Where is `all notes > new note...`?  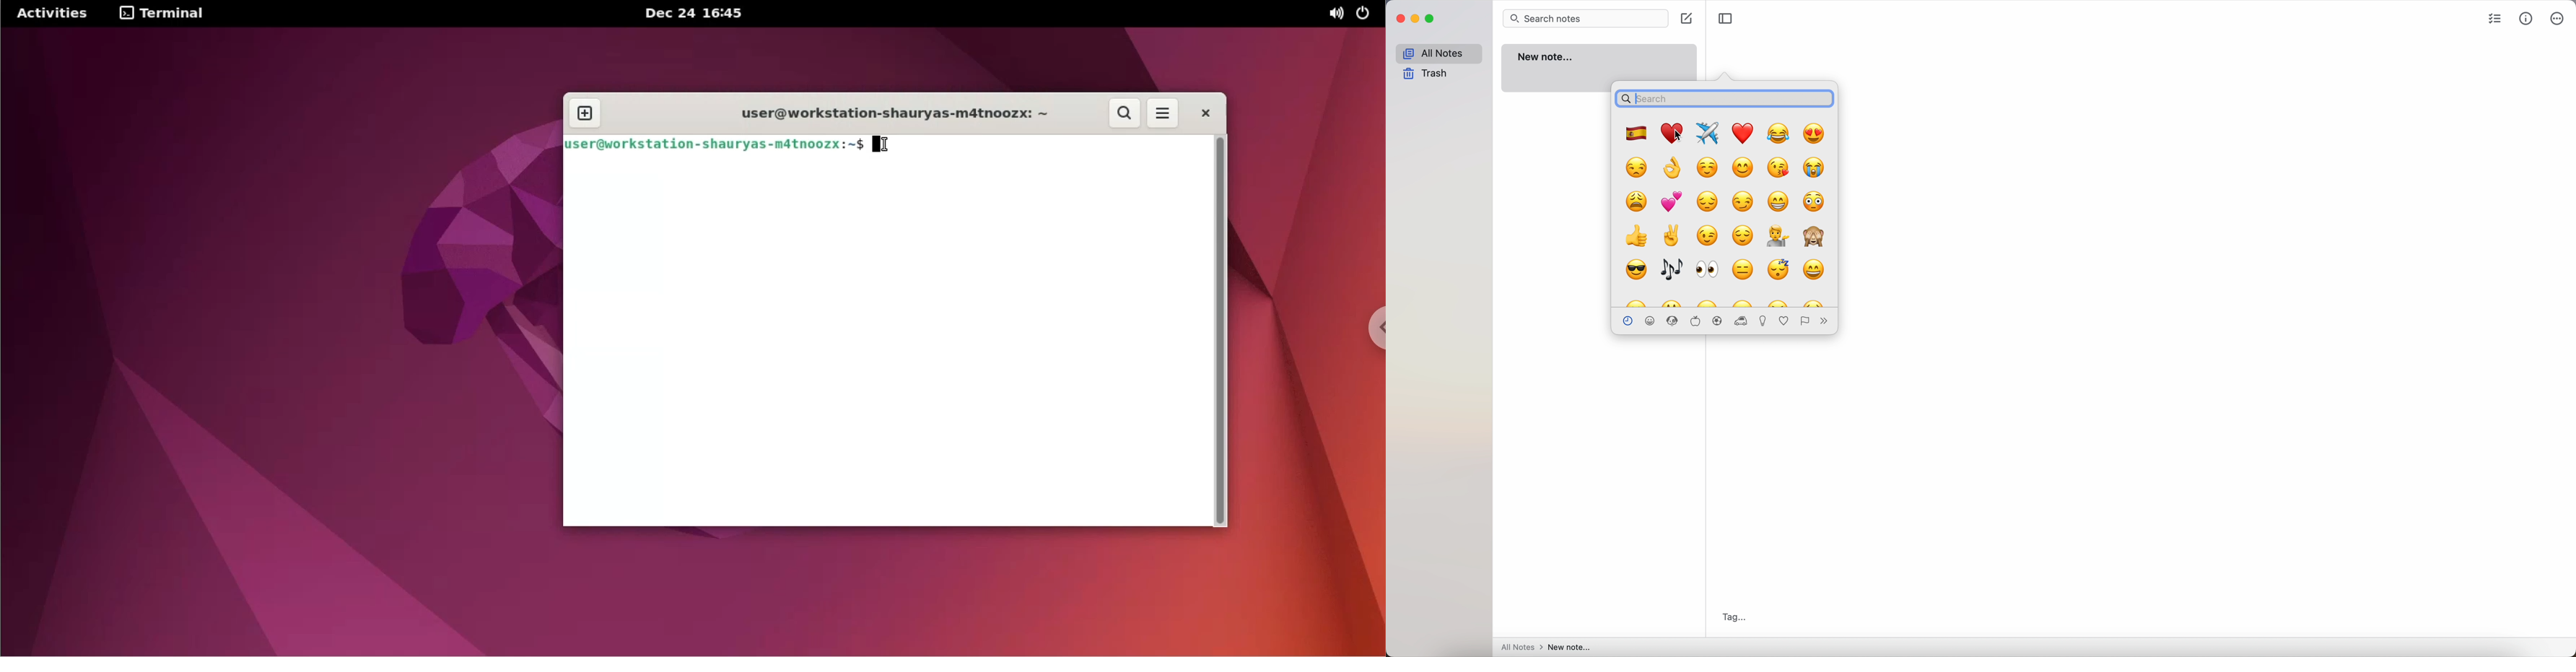 all notes > new note... is located at coordinates (1547, 647).